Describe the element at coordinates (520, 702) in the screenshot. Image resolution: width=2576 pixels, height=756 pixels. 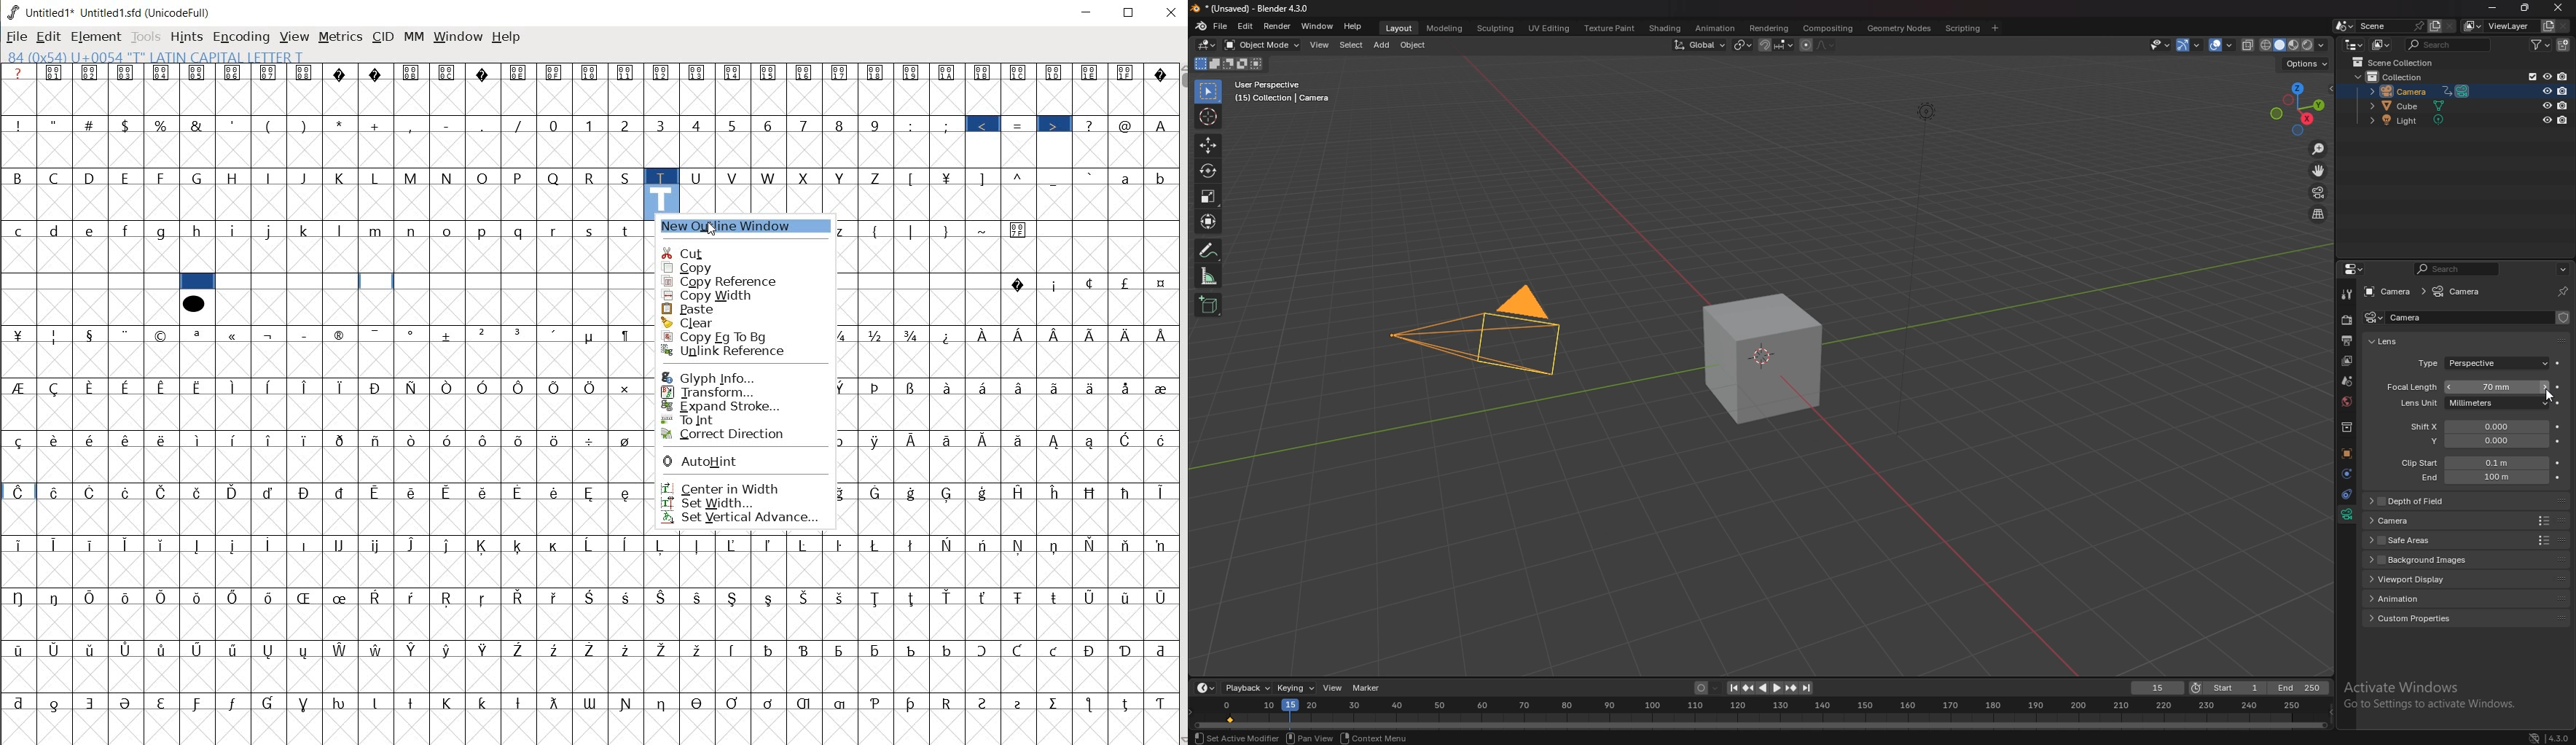
I see `Symbol` at that location.